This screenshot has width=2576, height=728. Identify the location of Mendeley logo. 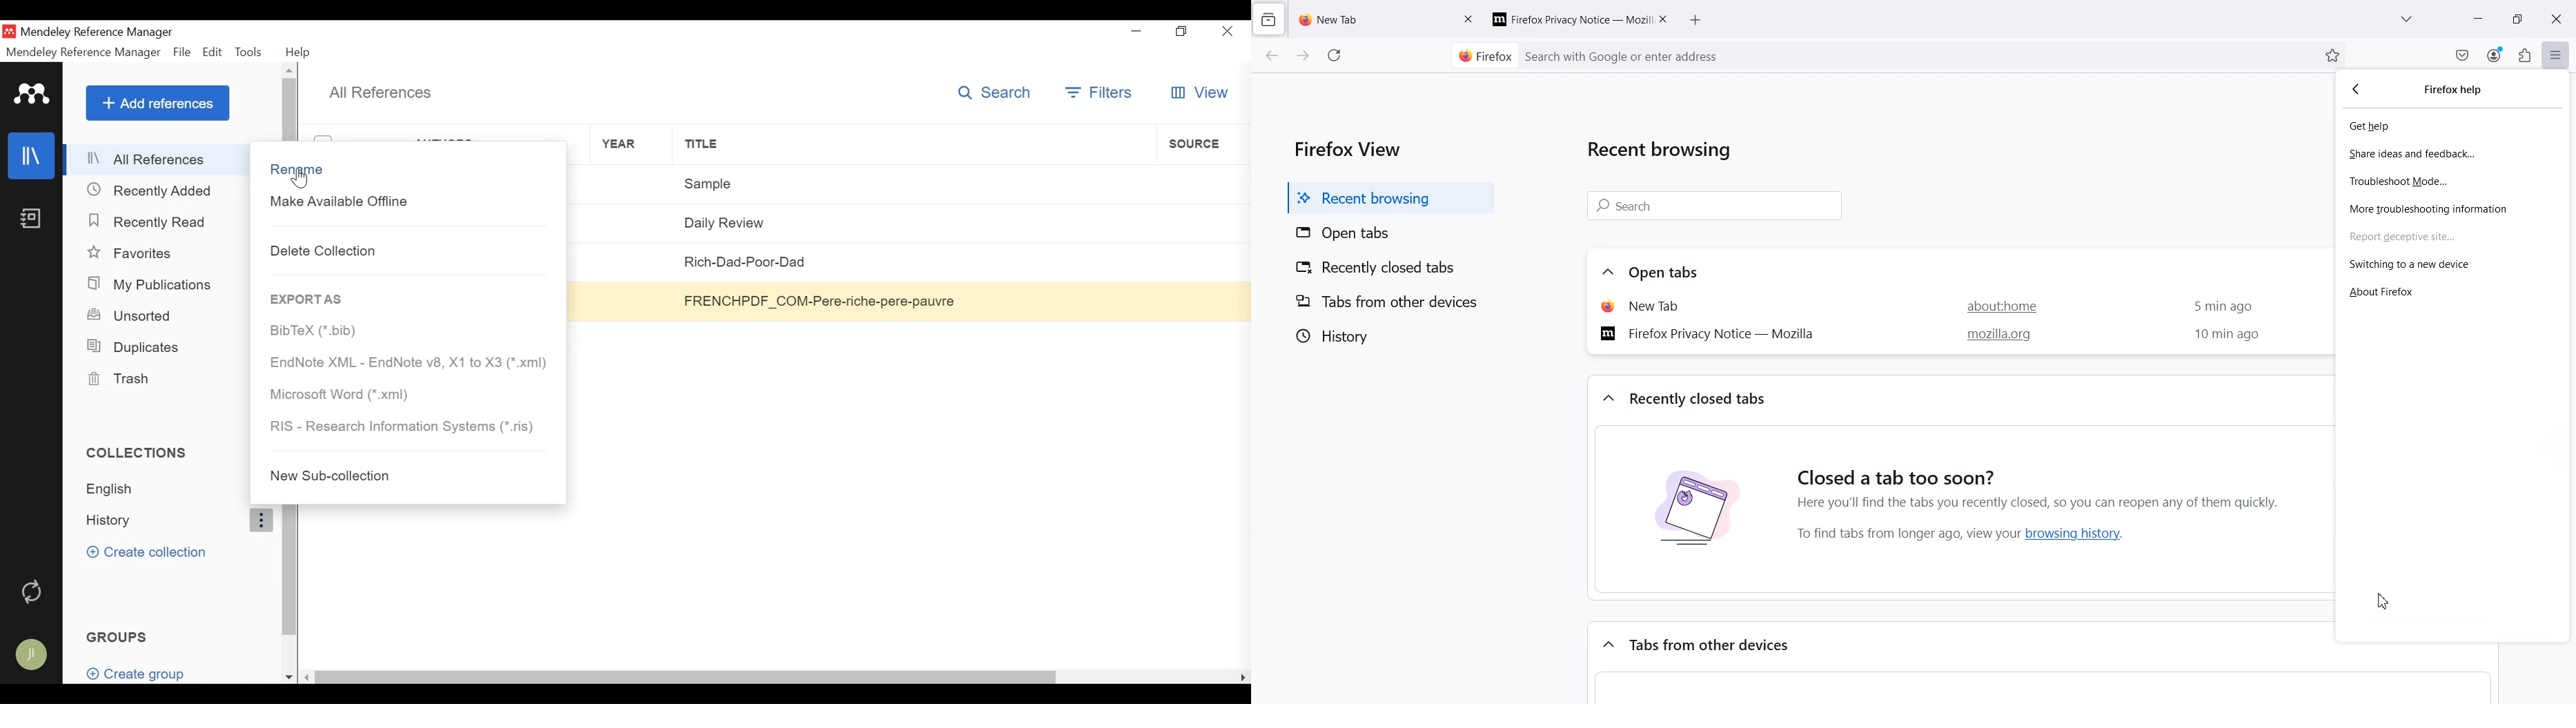
(32, 95).